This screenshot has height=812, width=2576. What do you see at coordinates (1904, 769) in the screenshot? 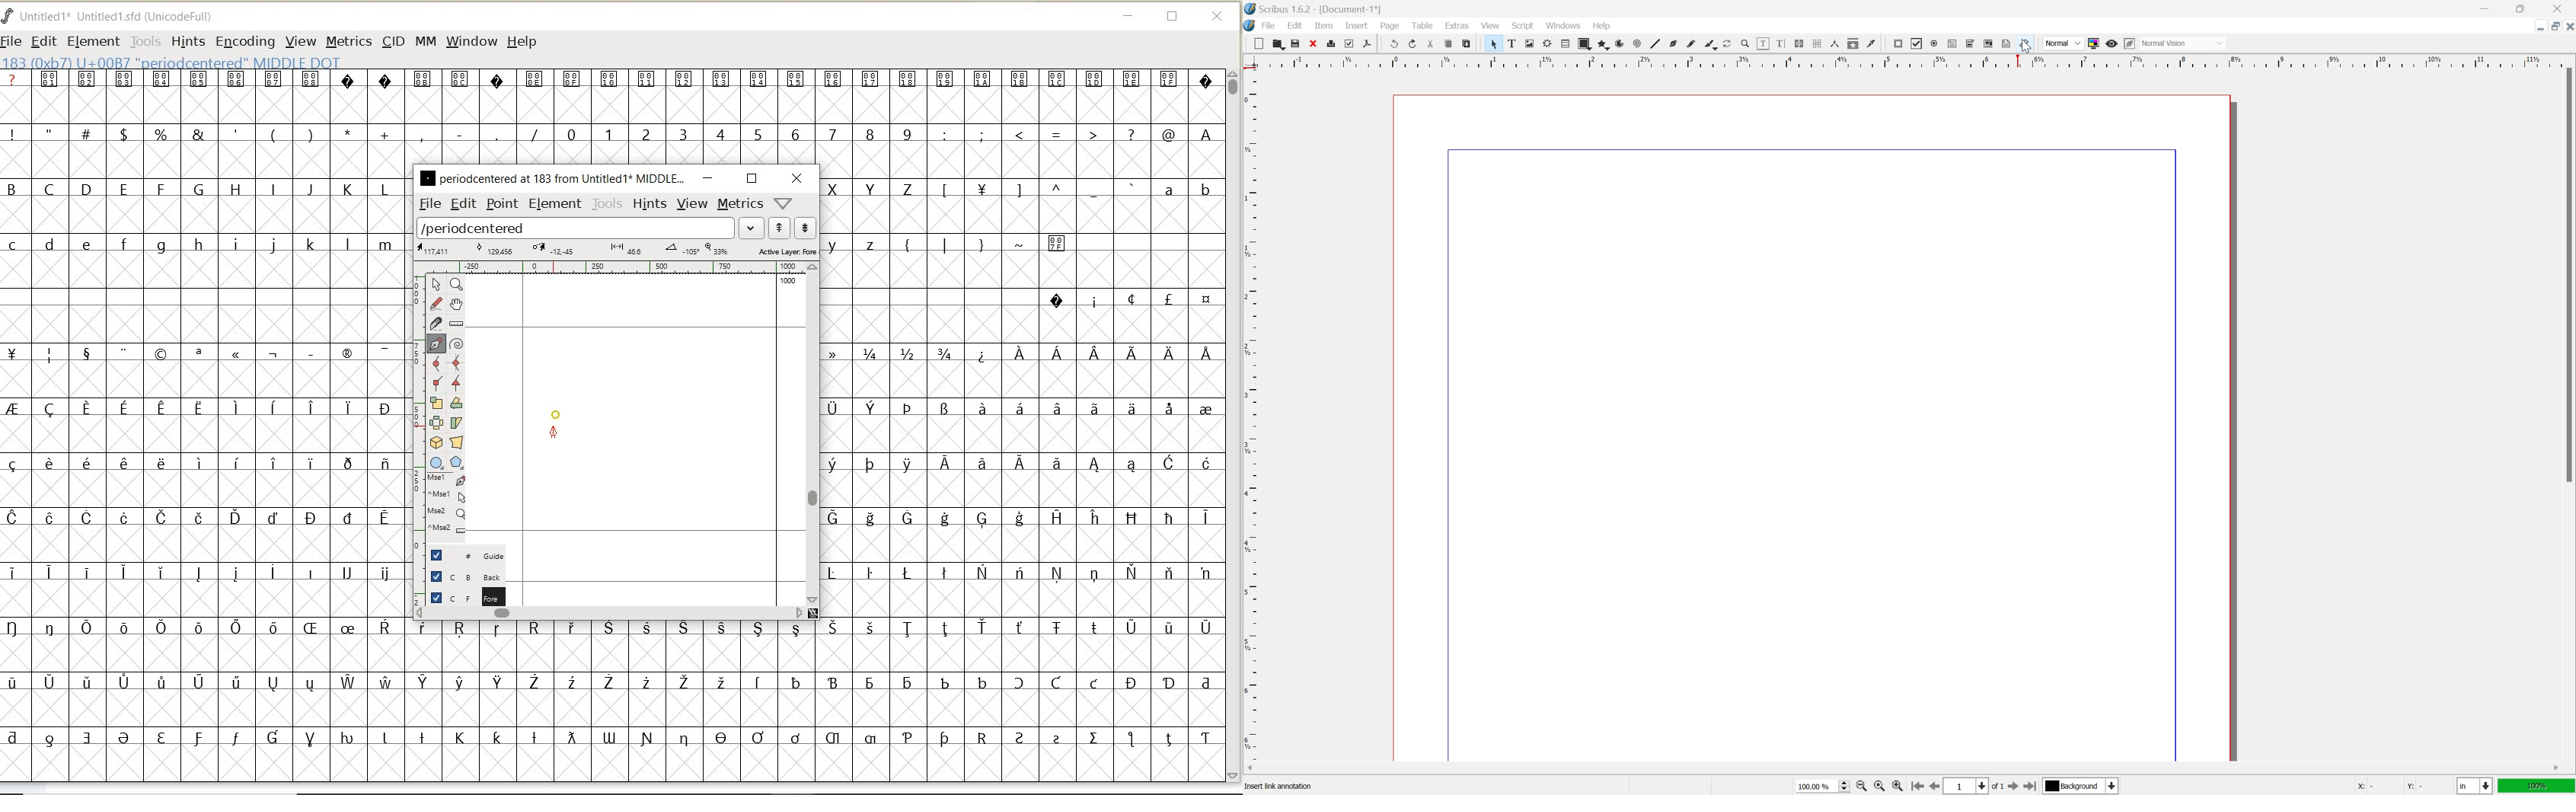
I see `scroll bar` at bounding box center [1904, 769].